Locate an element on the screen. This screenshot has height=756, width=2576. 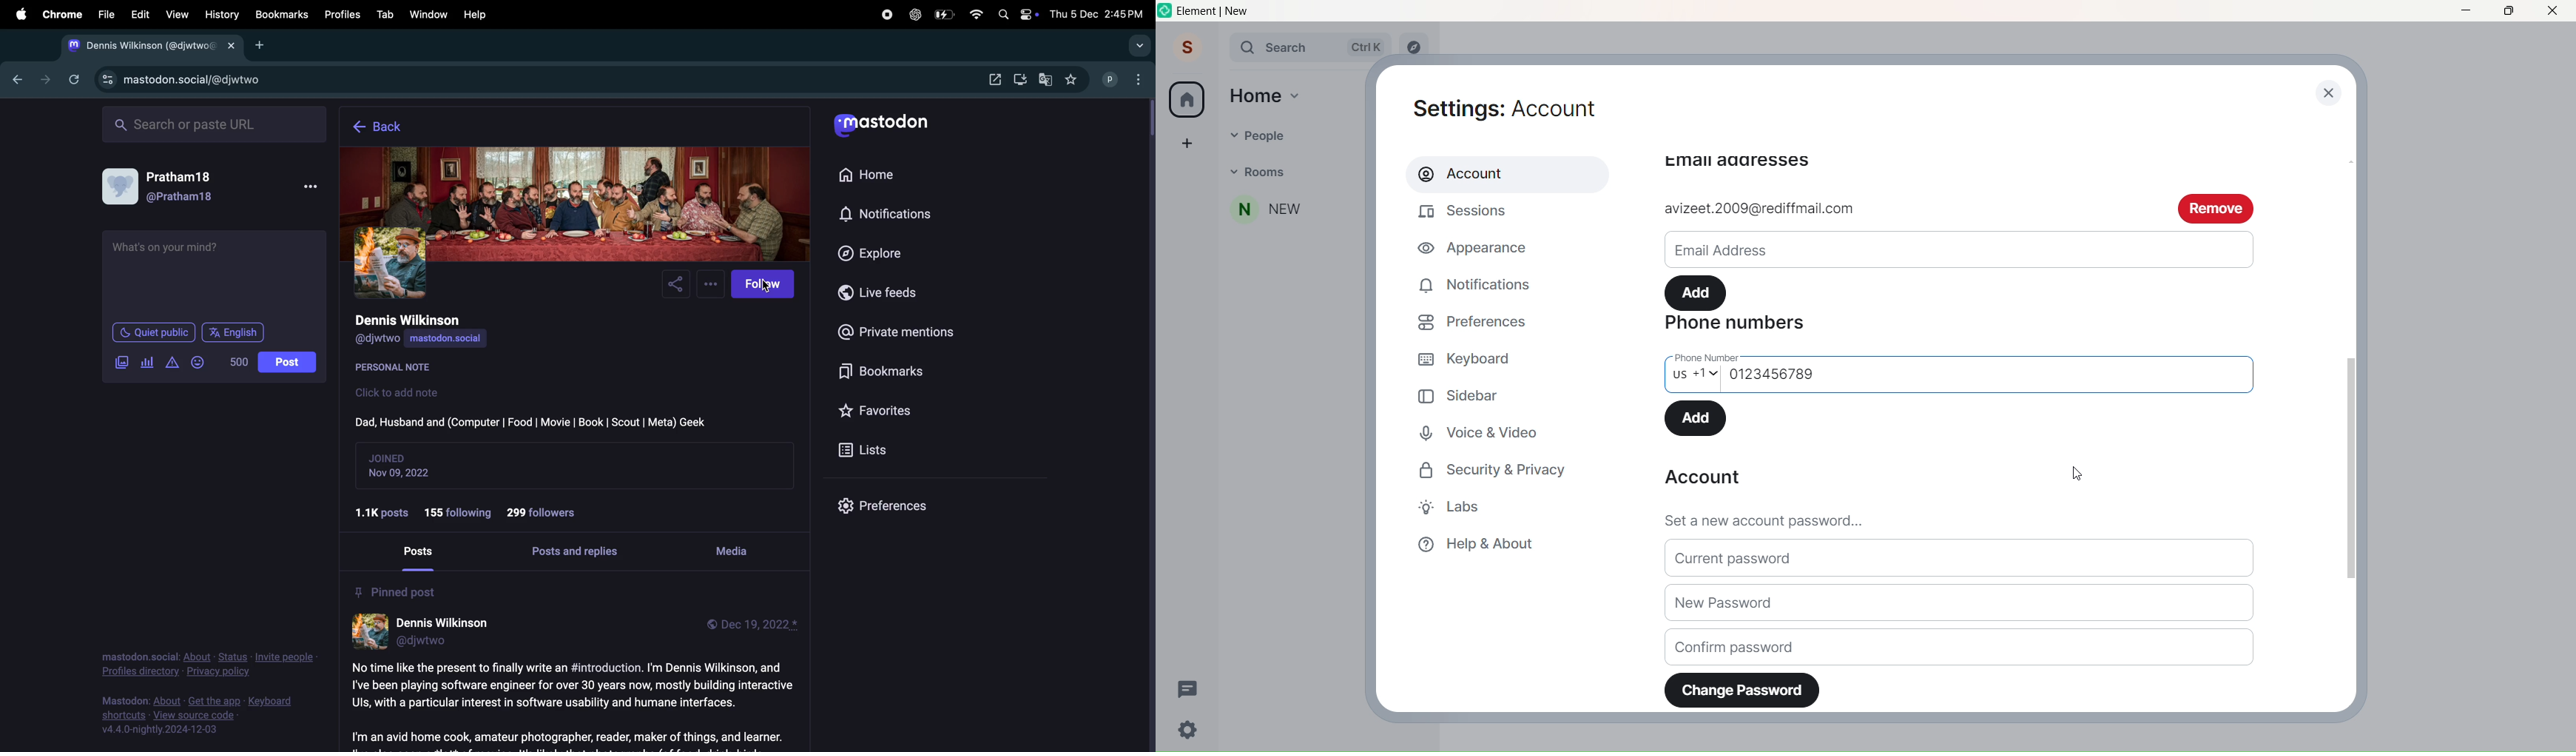
People is located at coordinates (1301, 133).